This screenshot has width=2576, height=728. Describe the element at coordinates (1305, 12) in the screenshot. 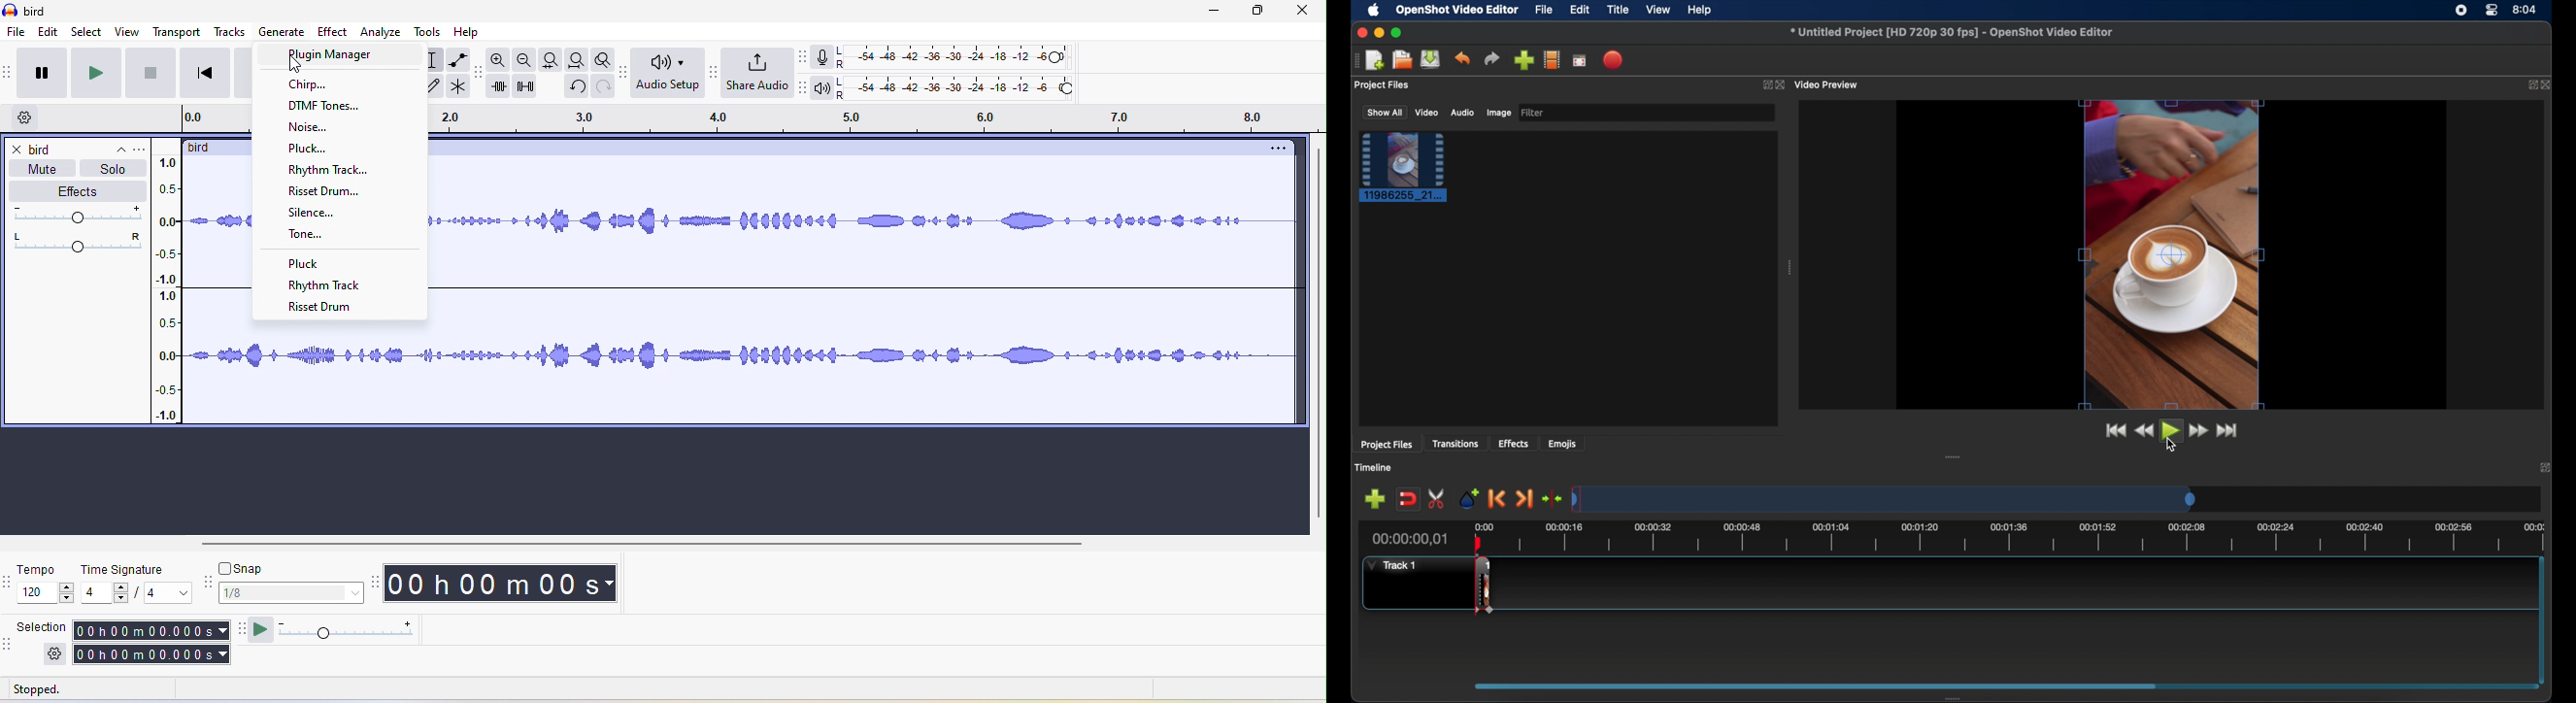

I see `close` at that location.